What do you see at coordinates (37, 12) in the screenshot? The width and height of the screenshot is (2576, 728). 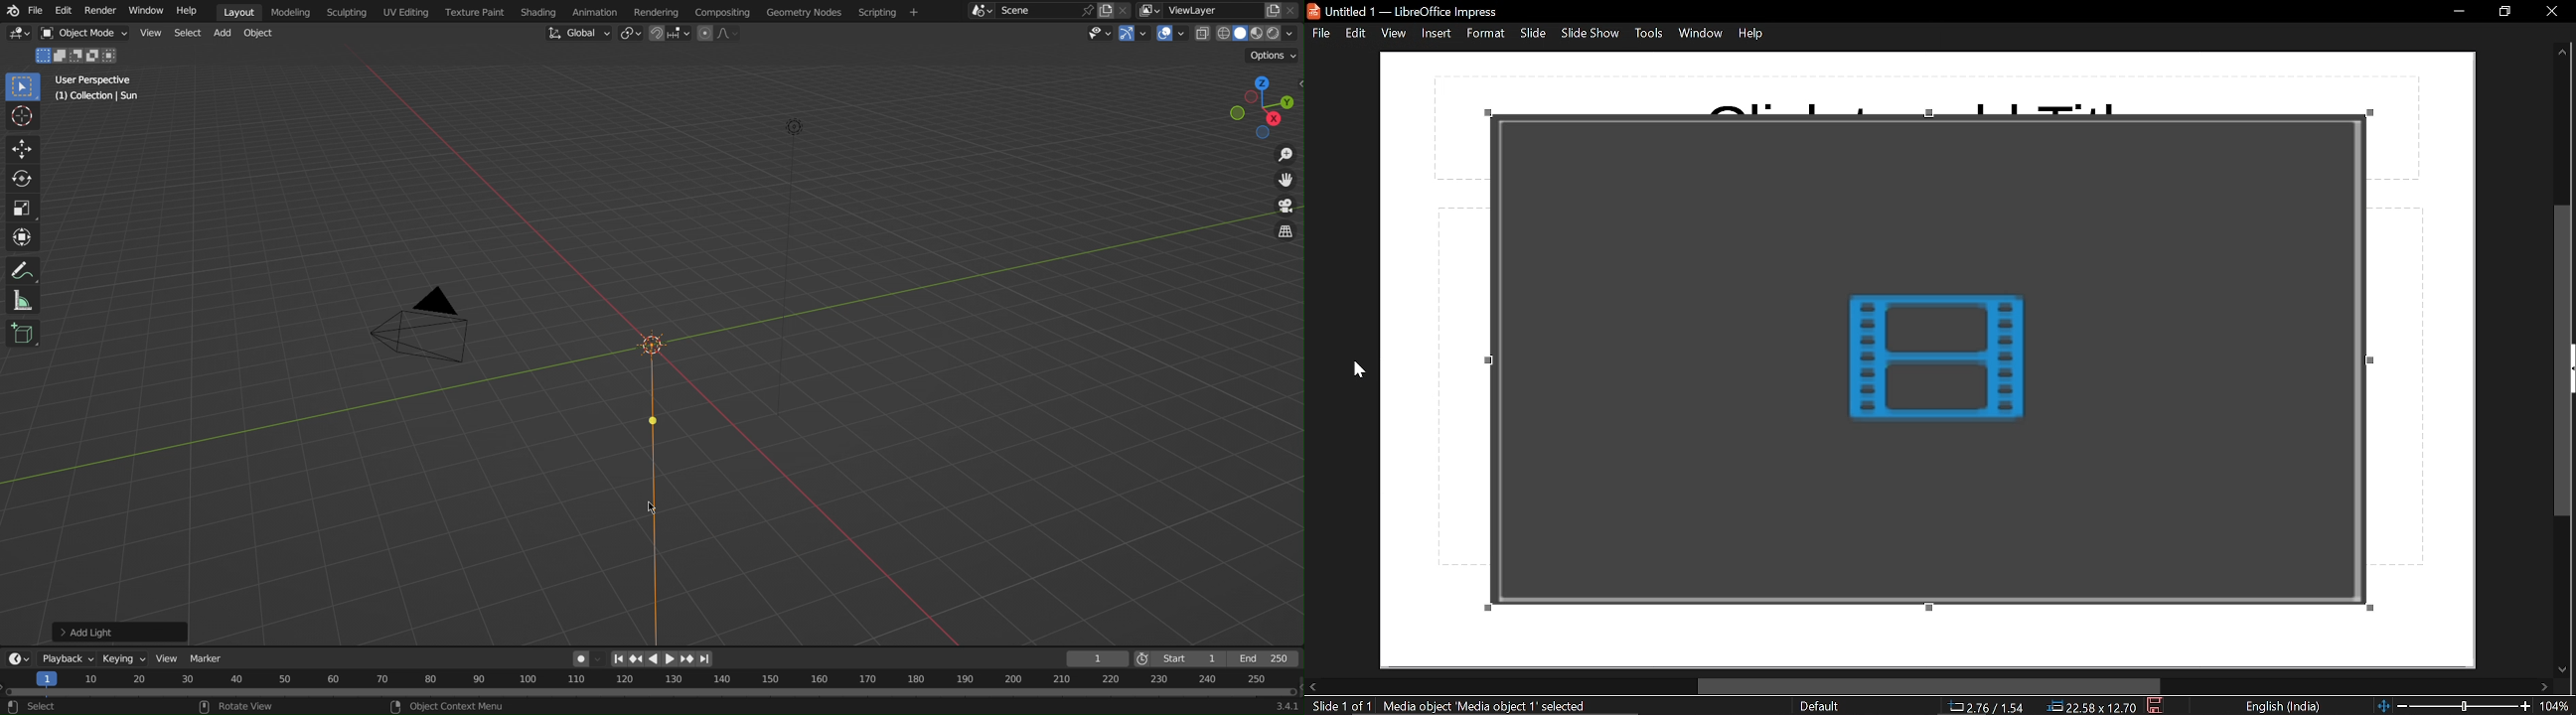 I see `File` at bounding box center [37, 12].